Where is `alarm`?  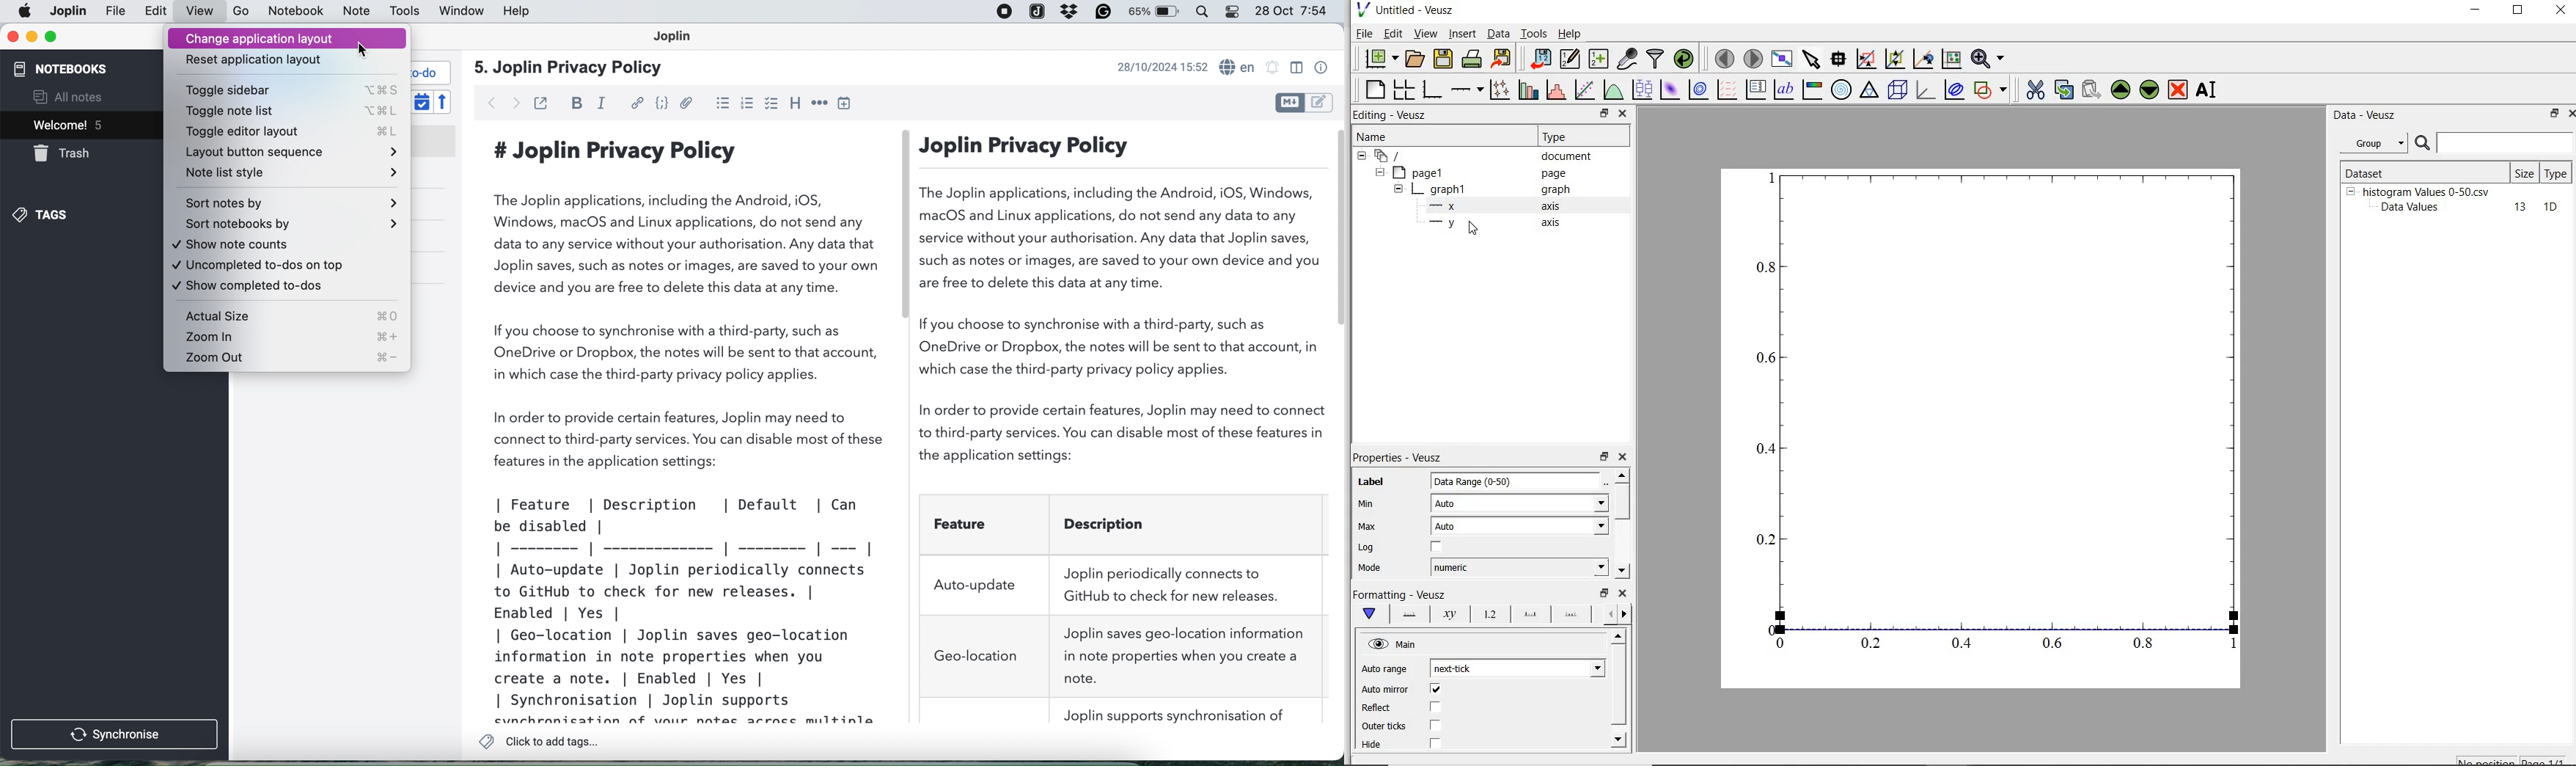 alarm is located at coordinates (1272, 68).